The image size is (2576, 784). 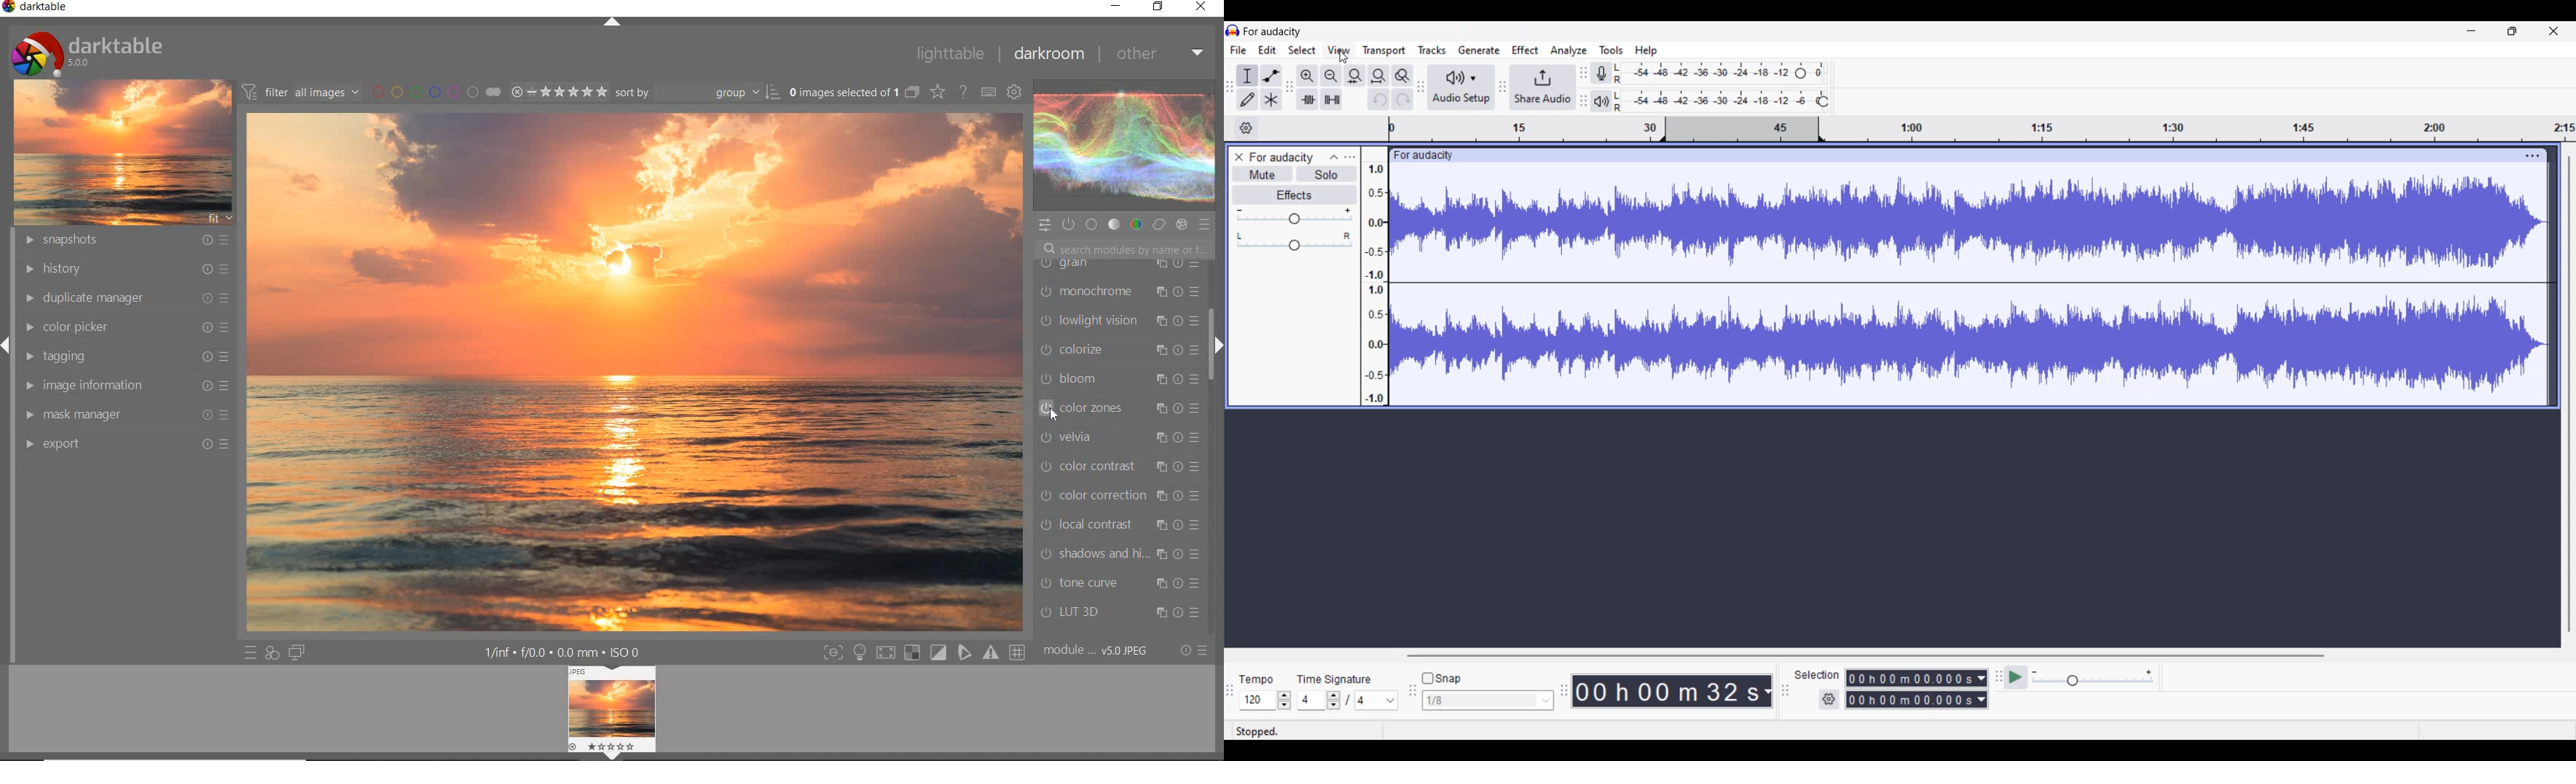 What do you see at coordinates (1158, 7) in the screenshot?
I see `restore` at bounding box center [1158, 7].